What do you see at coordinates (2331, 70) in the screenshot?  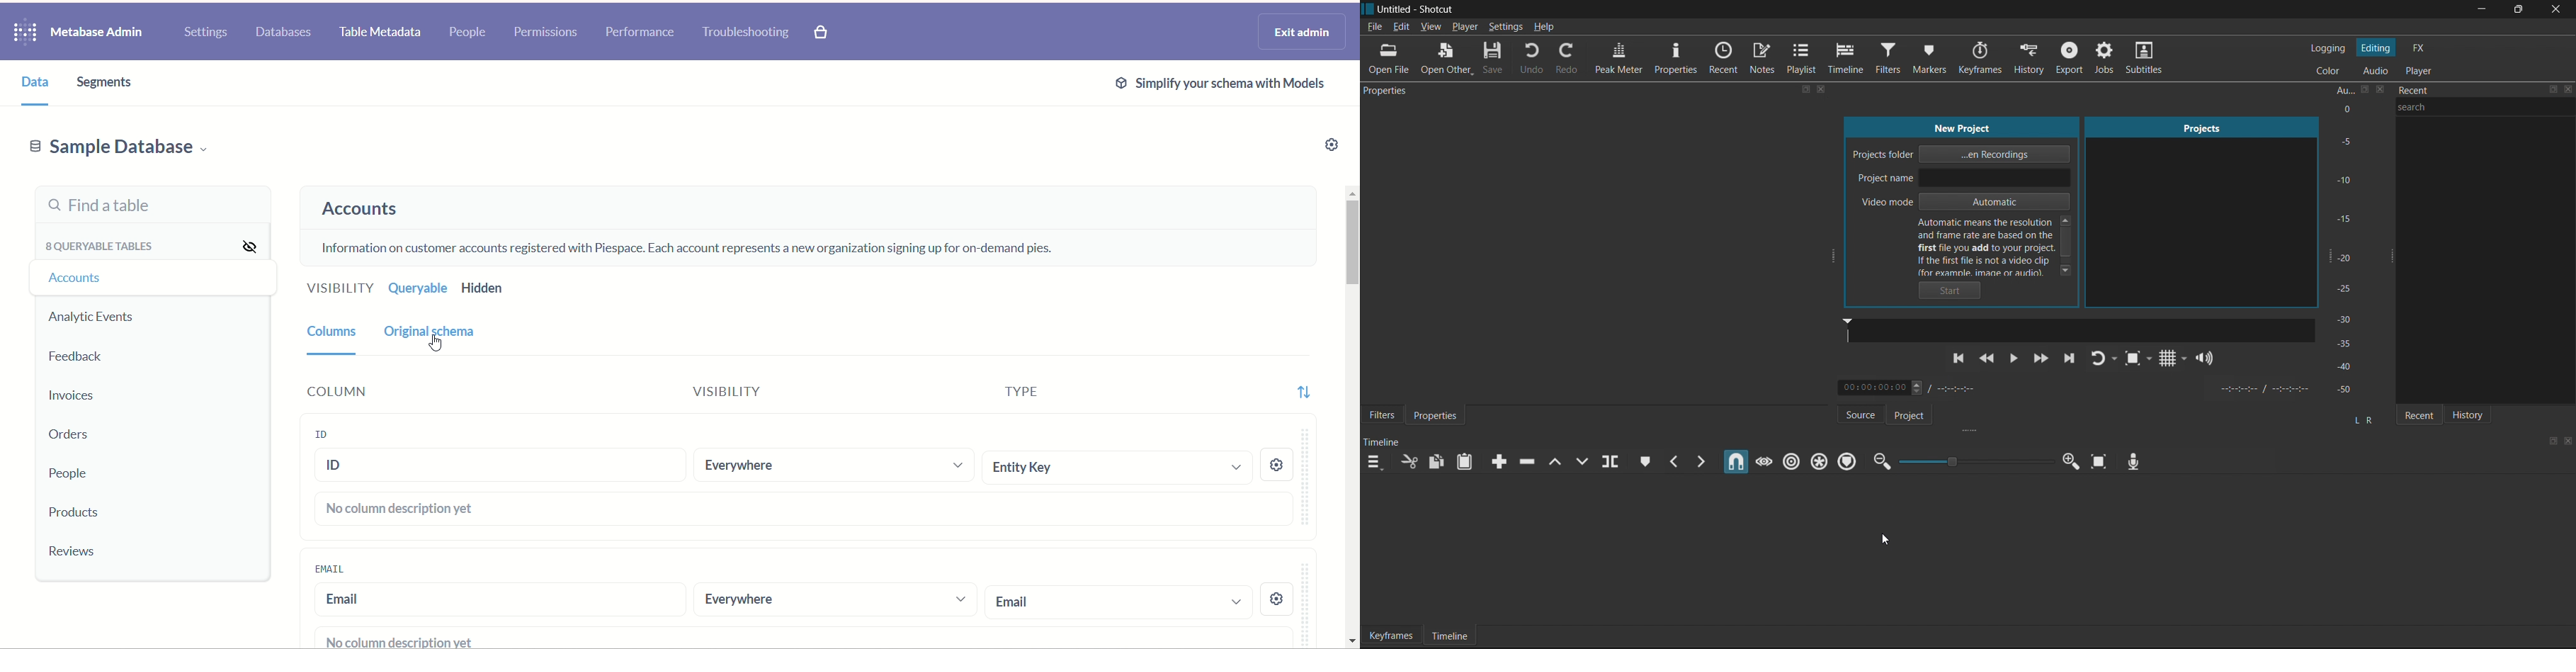 I see `Color` at bounding box center [2331, 70].